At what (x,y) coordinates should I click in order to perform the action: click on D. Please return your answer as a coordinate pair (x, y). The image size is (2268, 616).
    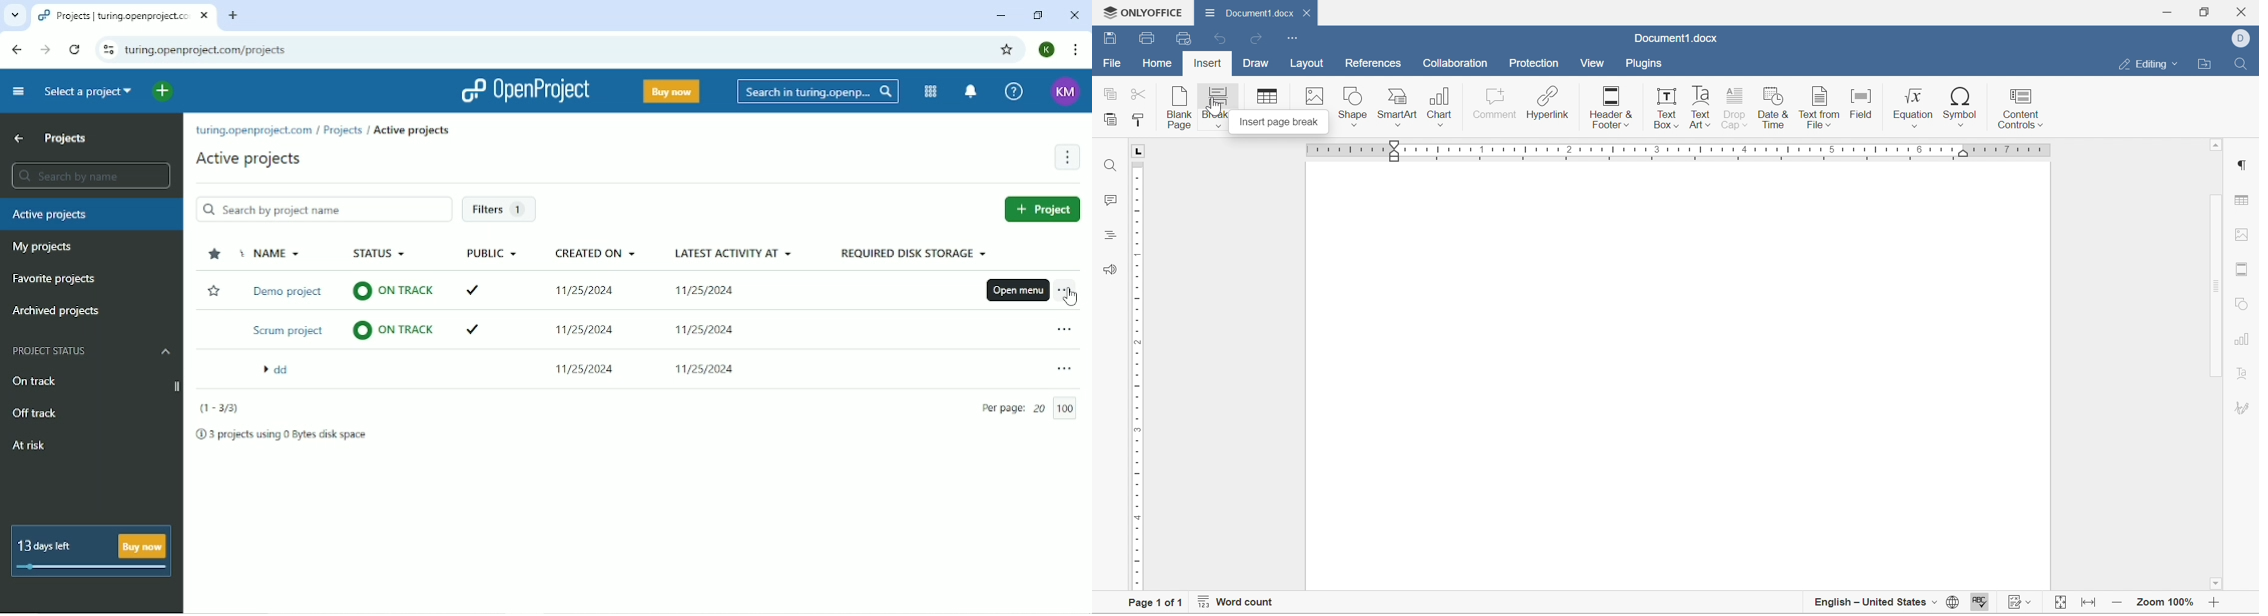
    Looking at the image, I should click on (2240, 39).